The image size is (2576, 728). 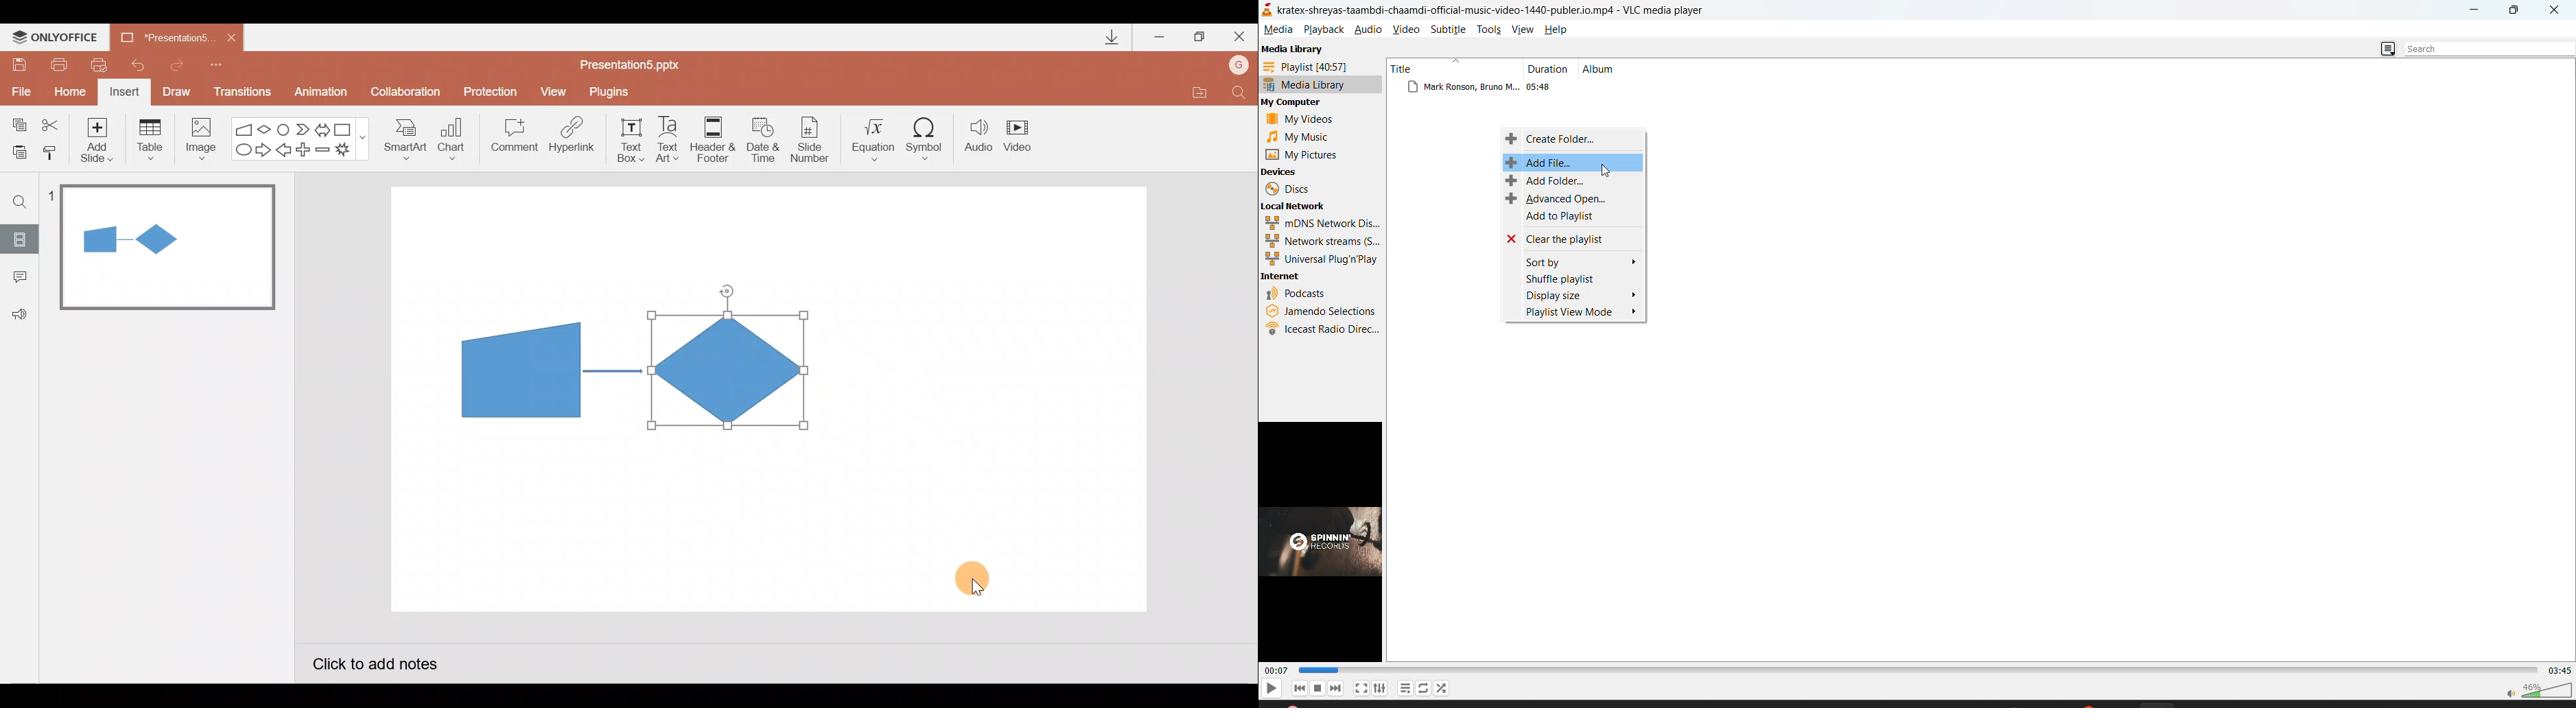 I want to click on cursor, so click(x=1608, y=171).